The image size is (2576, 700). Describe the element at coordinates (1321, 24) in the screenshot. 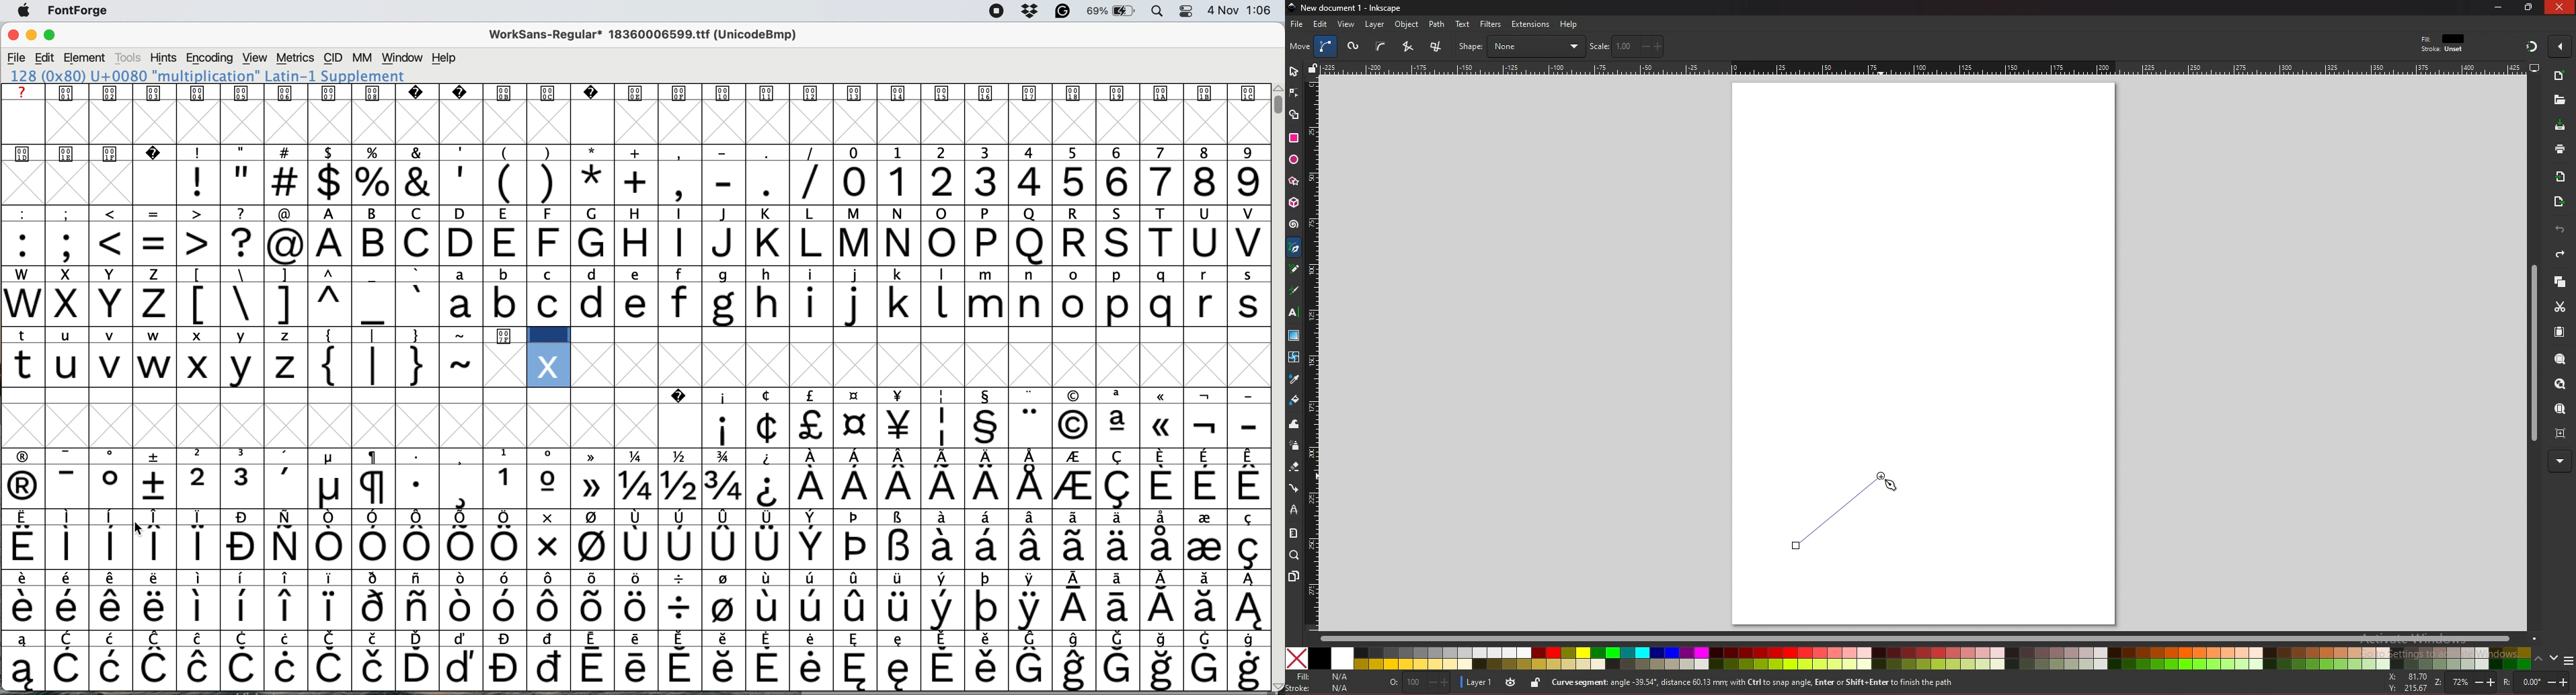

I see `edit` at that location.